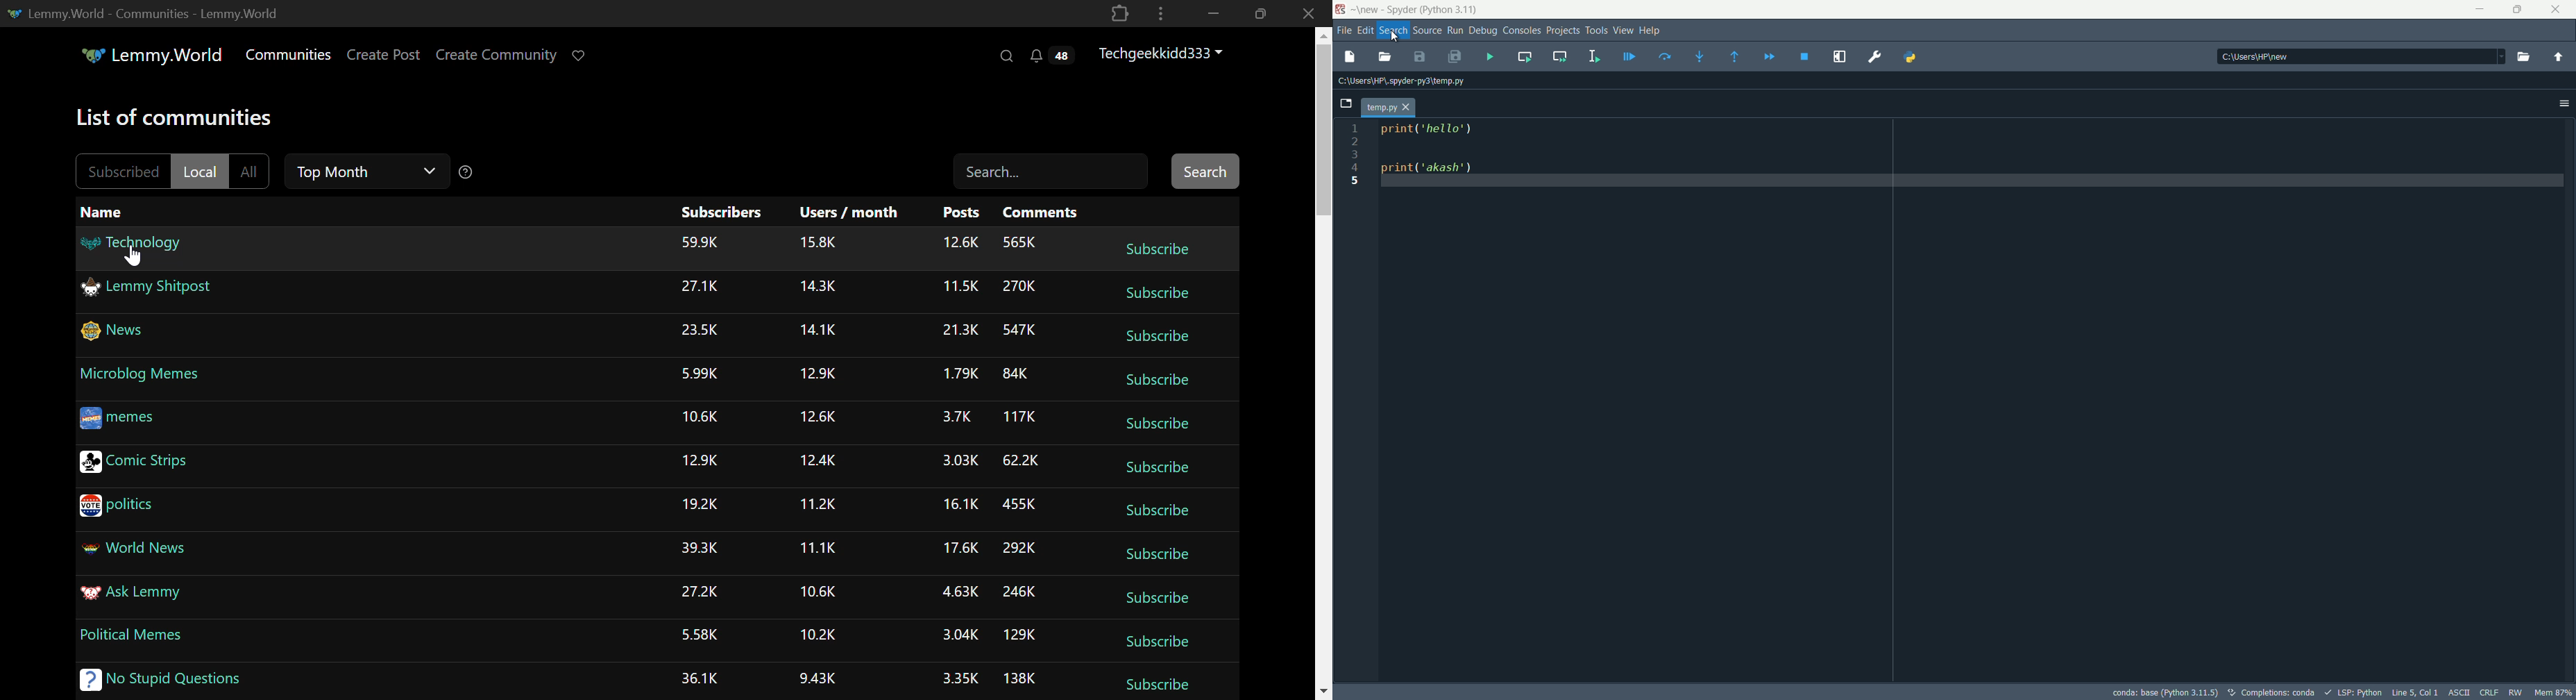  I want to click on News, so click(117, 329).